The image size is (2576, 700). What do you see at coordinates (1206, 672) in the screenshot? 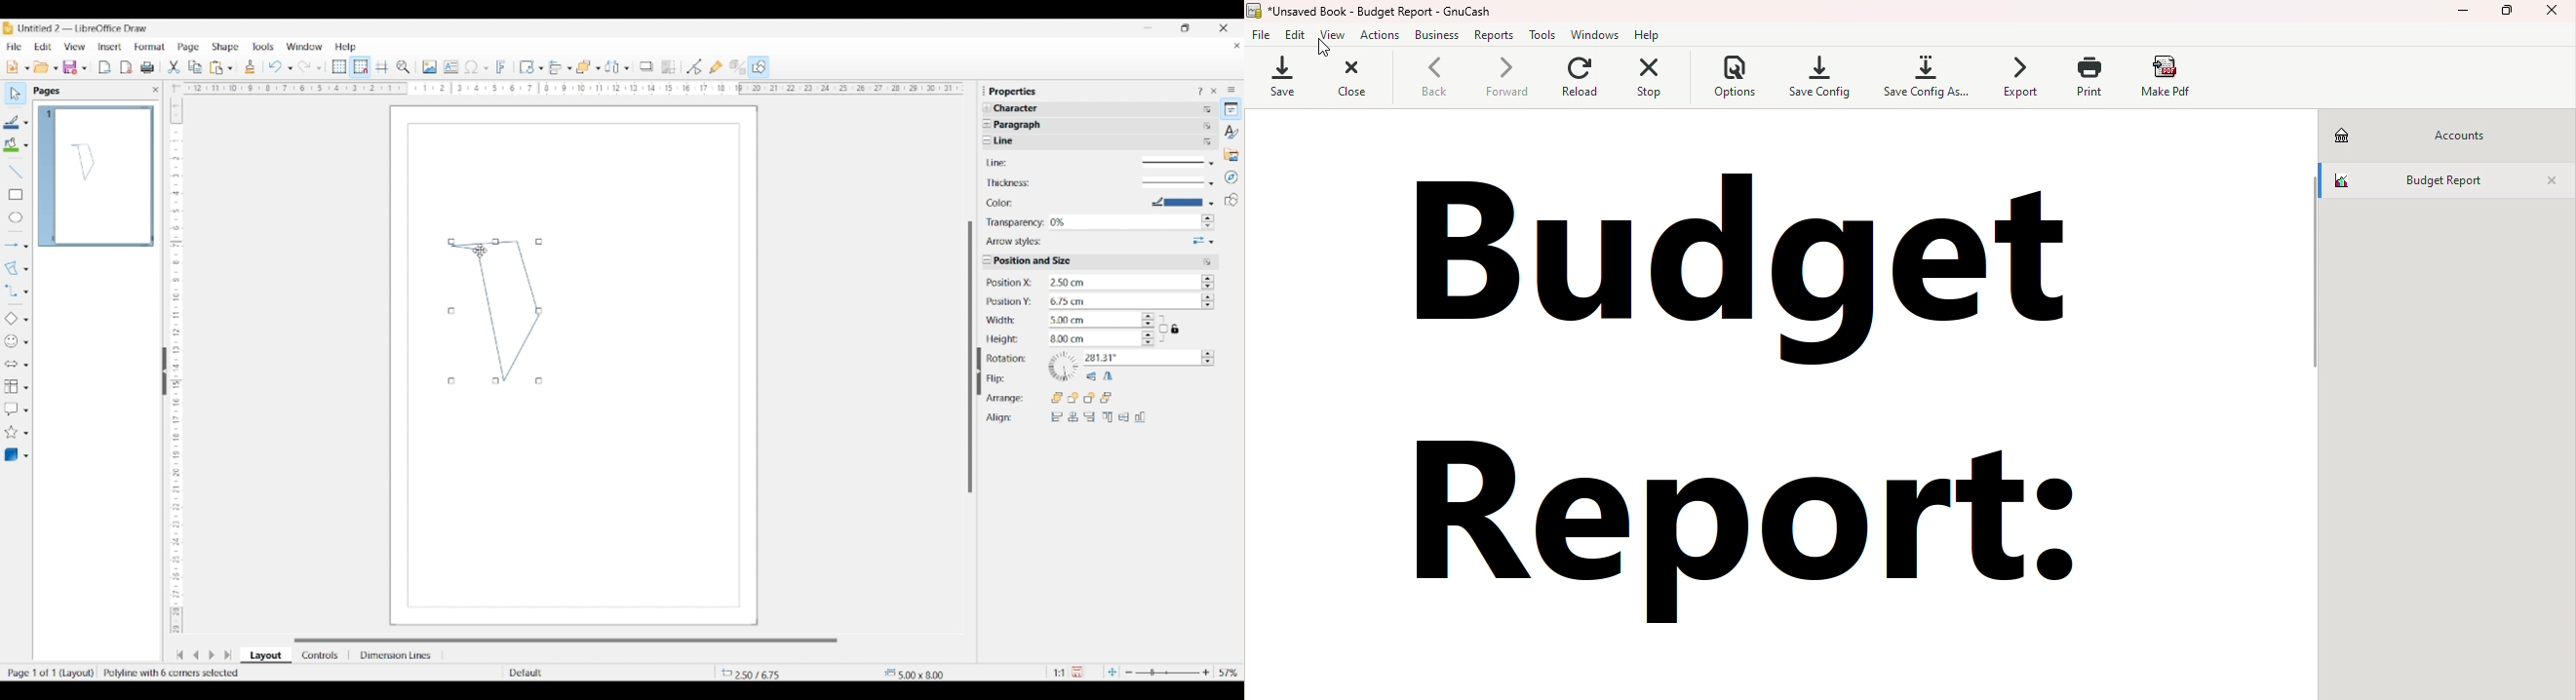
I see `Zoom in` at bounding box center [1206, 672].